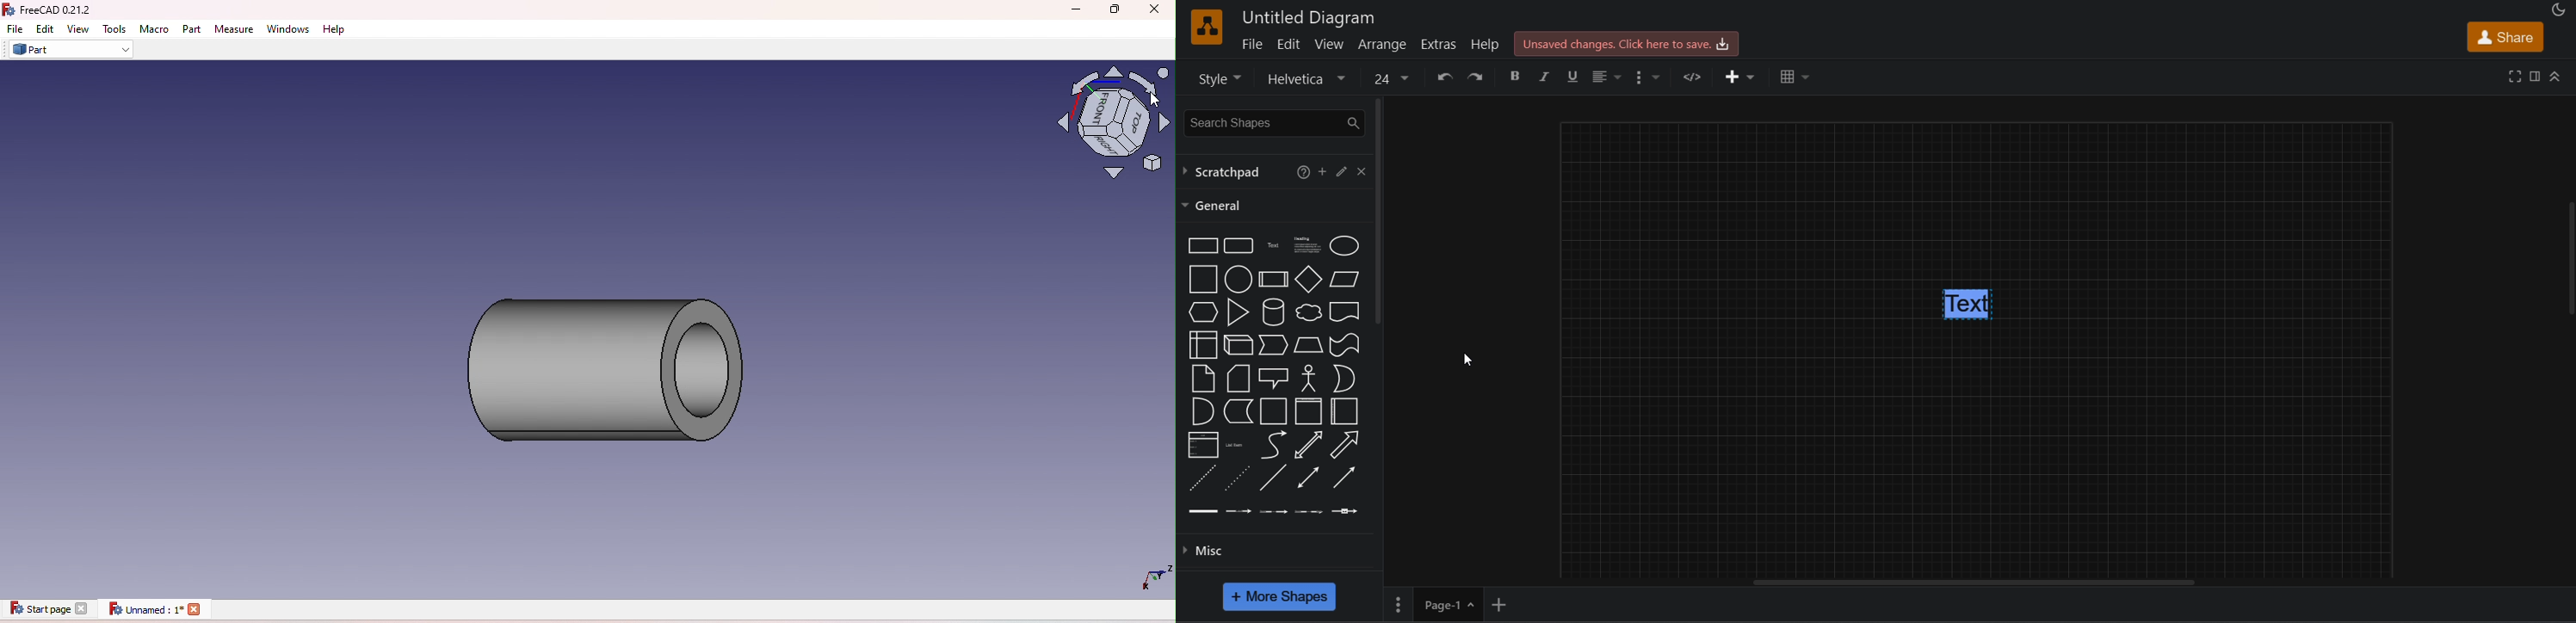 This screenshot has width=2576, height=644. What do you see at coordinates (1653, 77) in the screenshot?
I see `format` at bounding box center [1653, 77].